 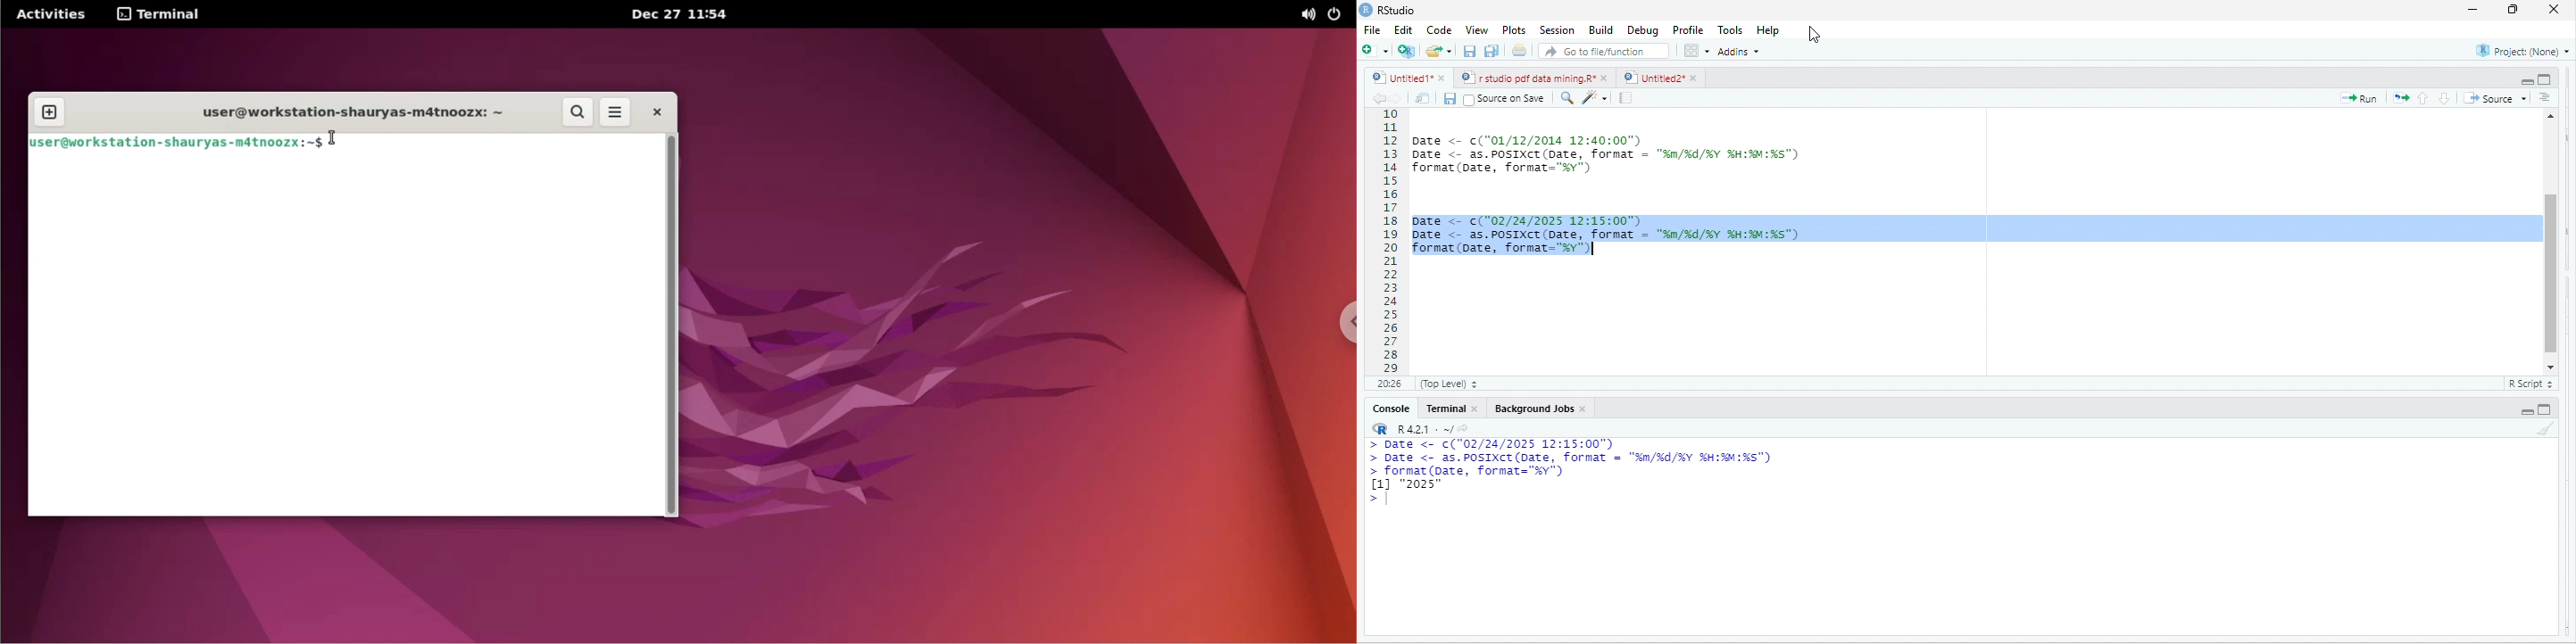 What do you see at coordinates (2552, 114) in the screenshot?
I see `scroll up` at bounding box center [2552, 114].